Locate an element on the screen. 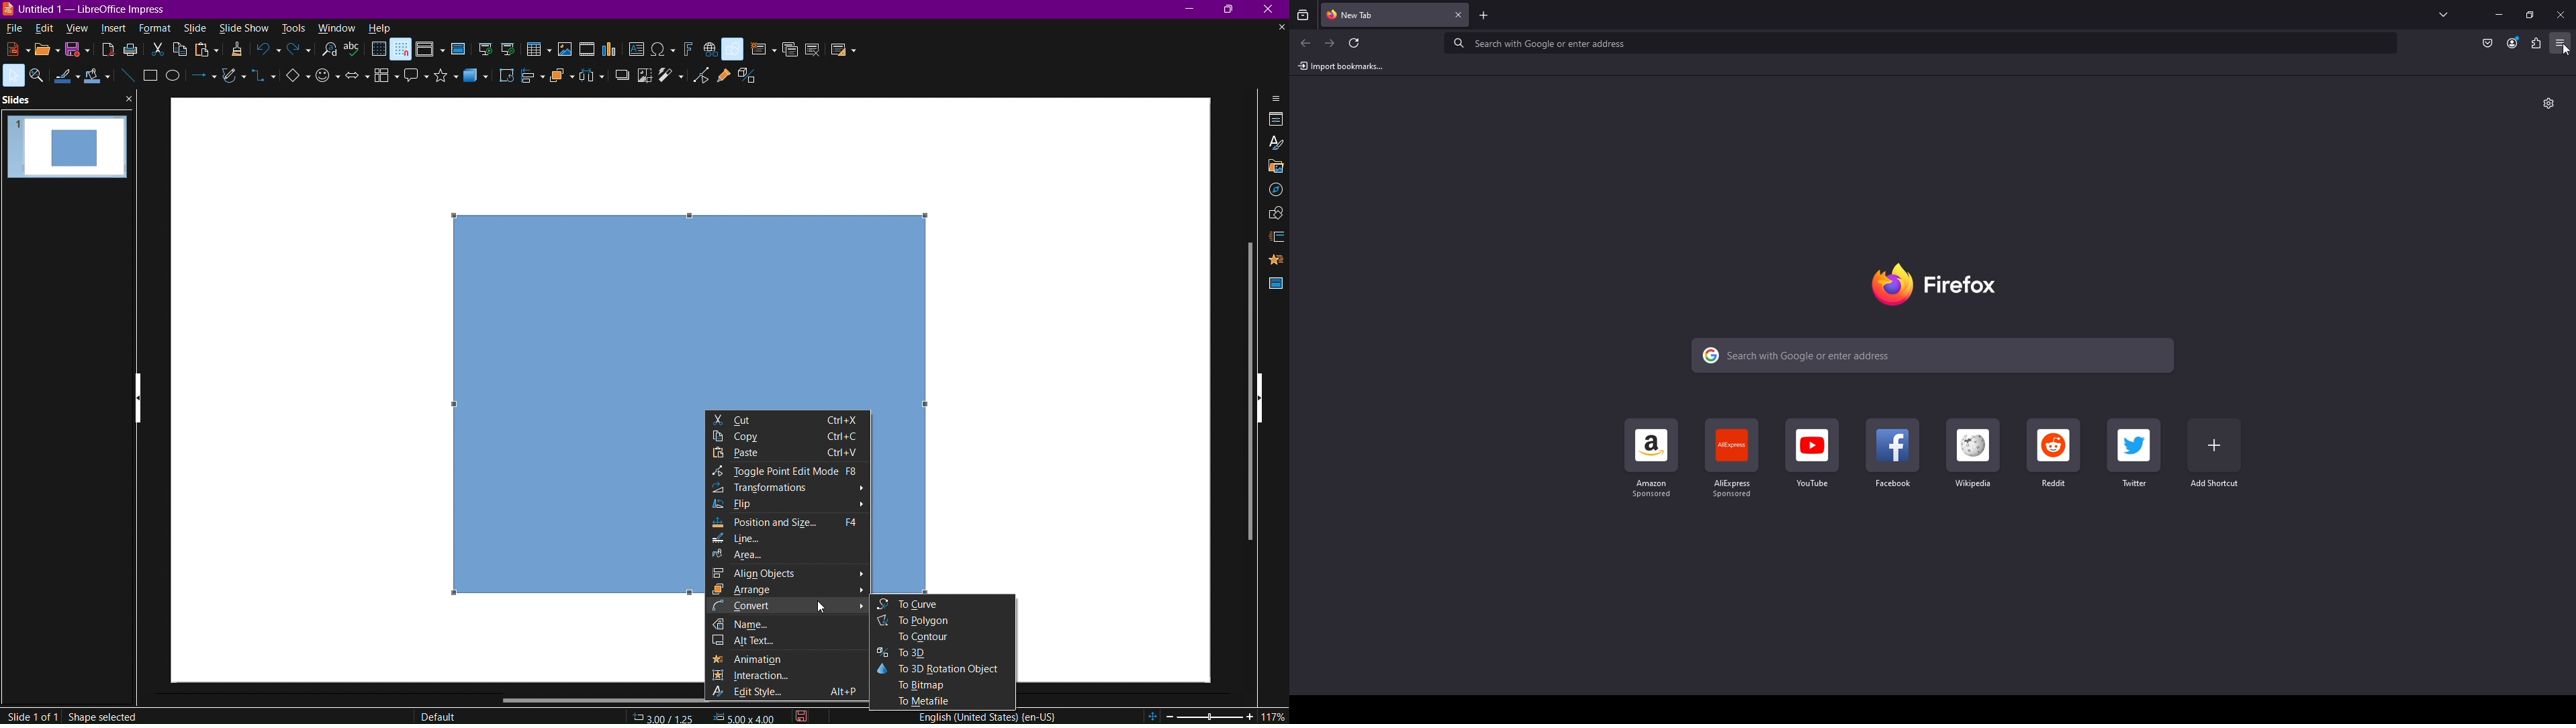  zoom out is located at coordinates (1170, 716).